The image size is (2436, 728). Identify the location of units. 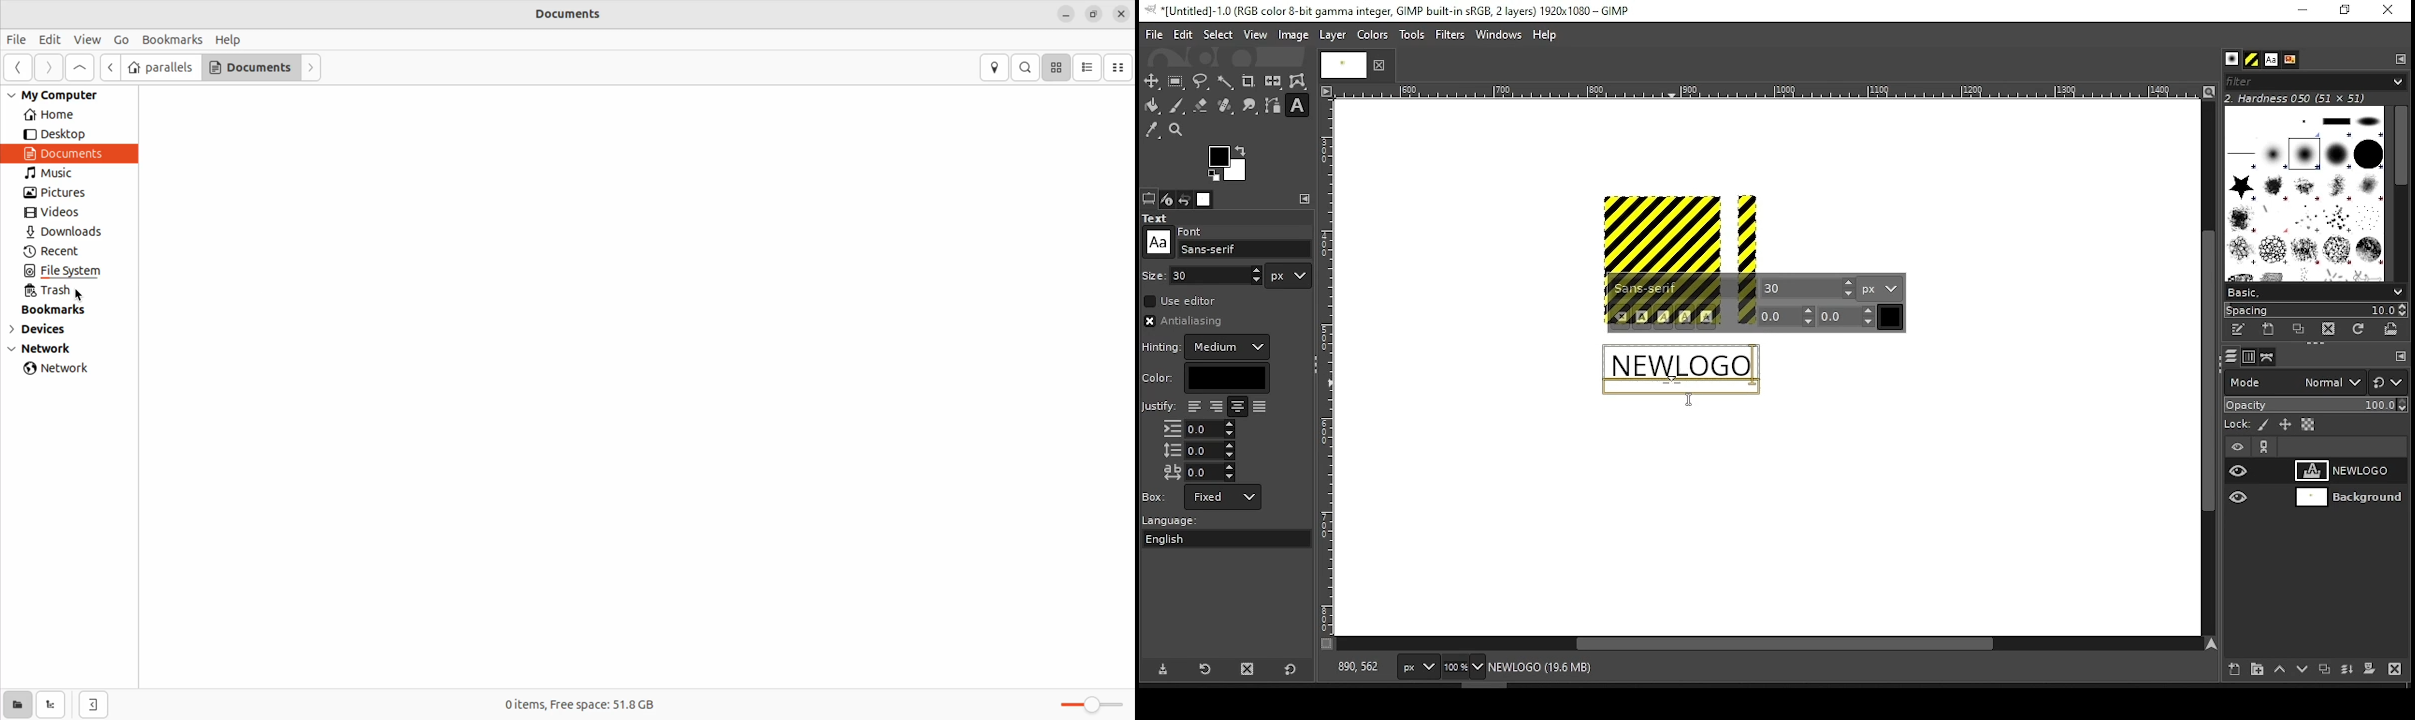
(1289, 276).